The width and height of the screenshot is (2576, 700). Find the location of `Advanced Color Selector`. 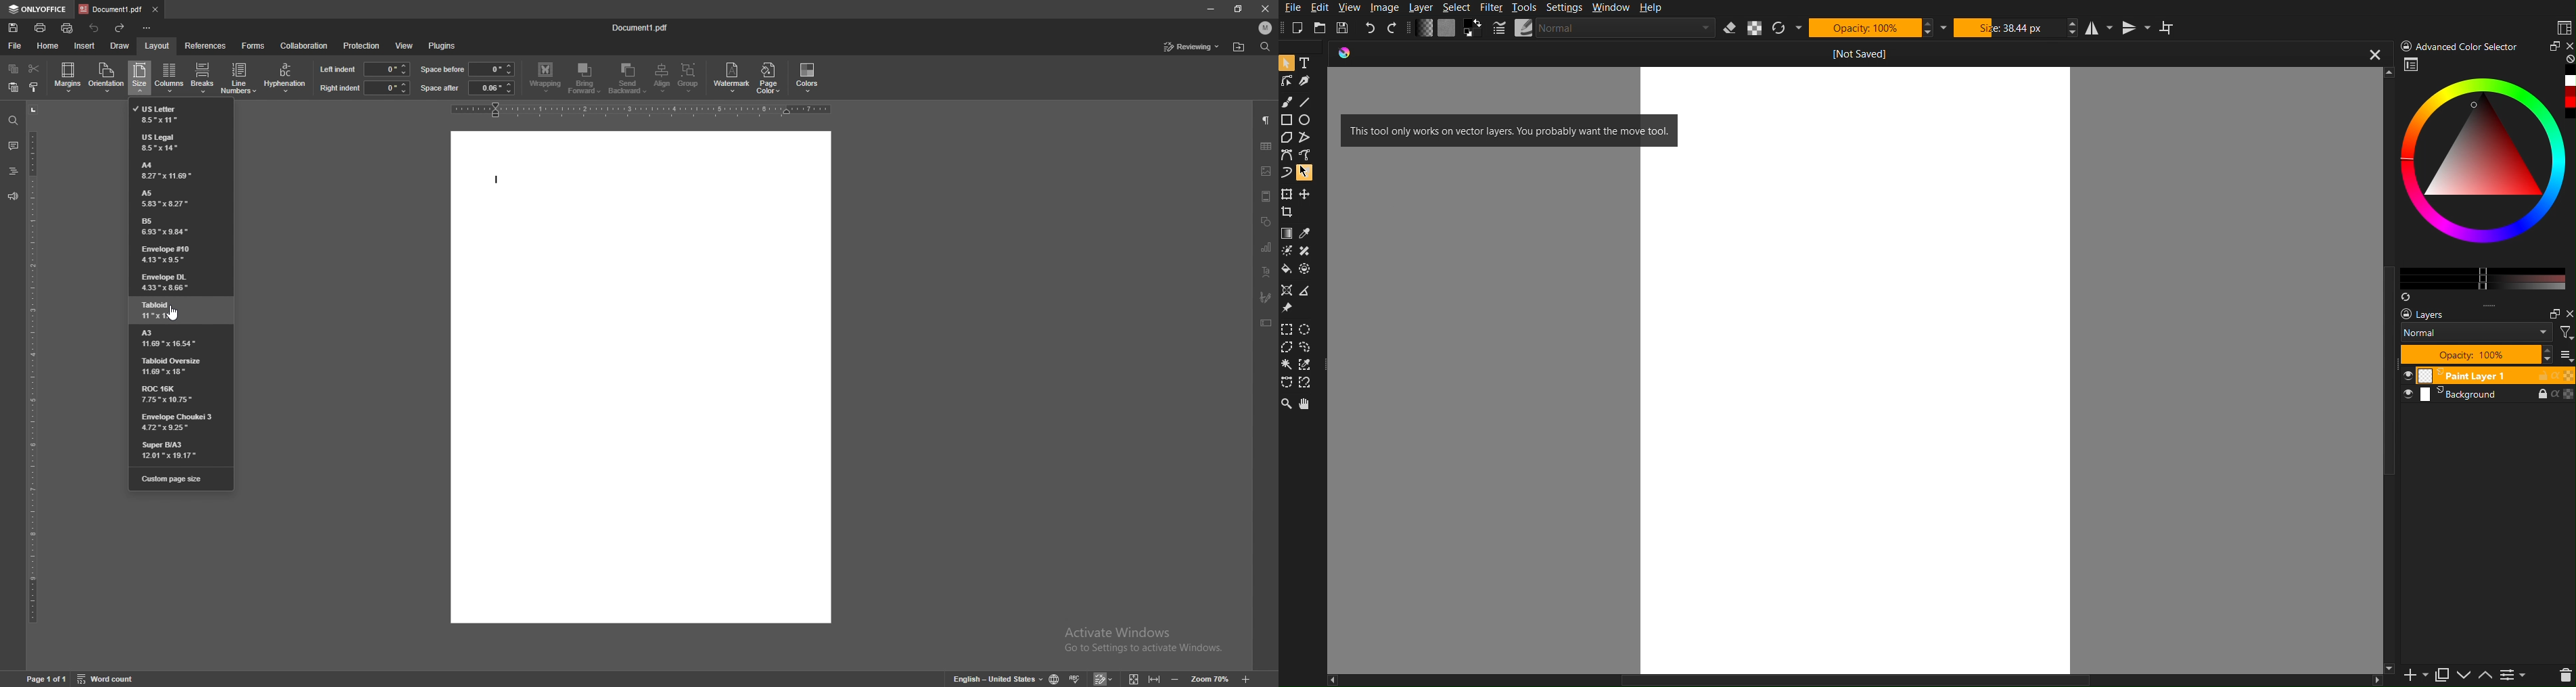

Advanced Color Selector is located at coordinates (2486, 179).